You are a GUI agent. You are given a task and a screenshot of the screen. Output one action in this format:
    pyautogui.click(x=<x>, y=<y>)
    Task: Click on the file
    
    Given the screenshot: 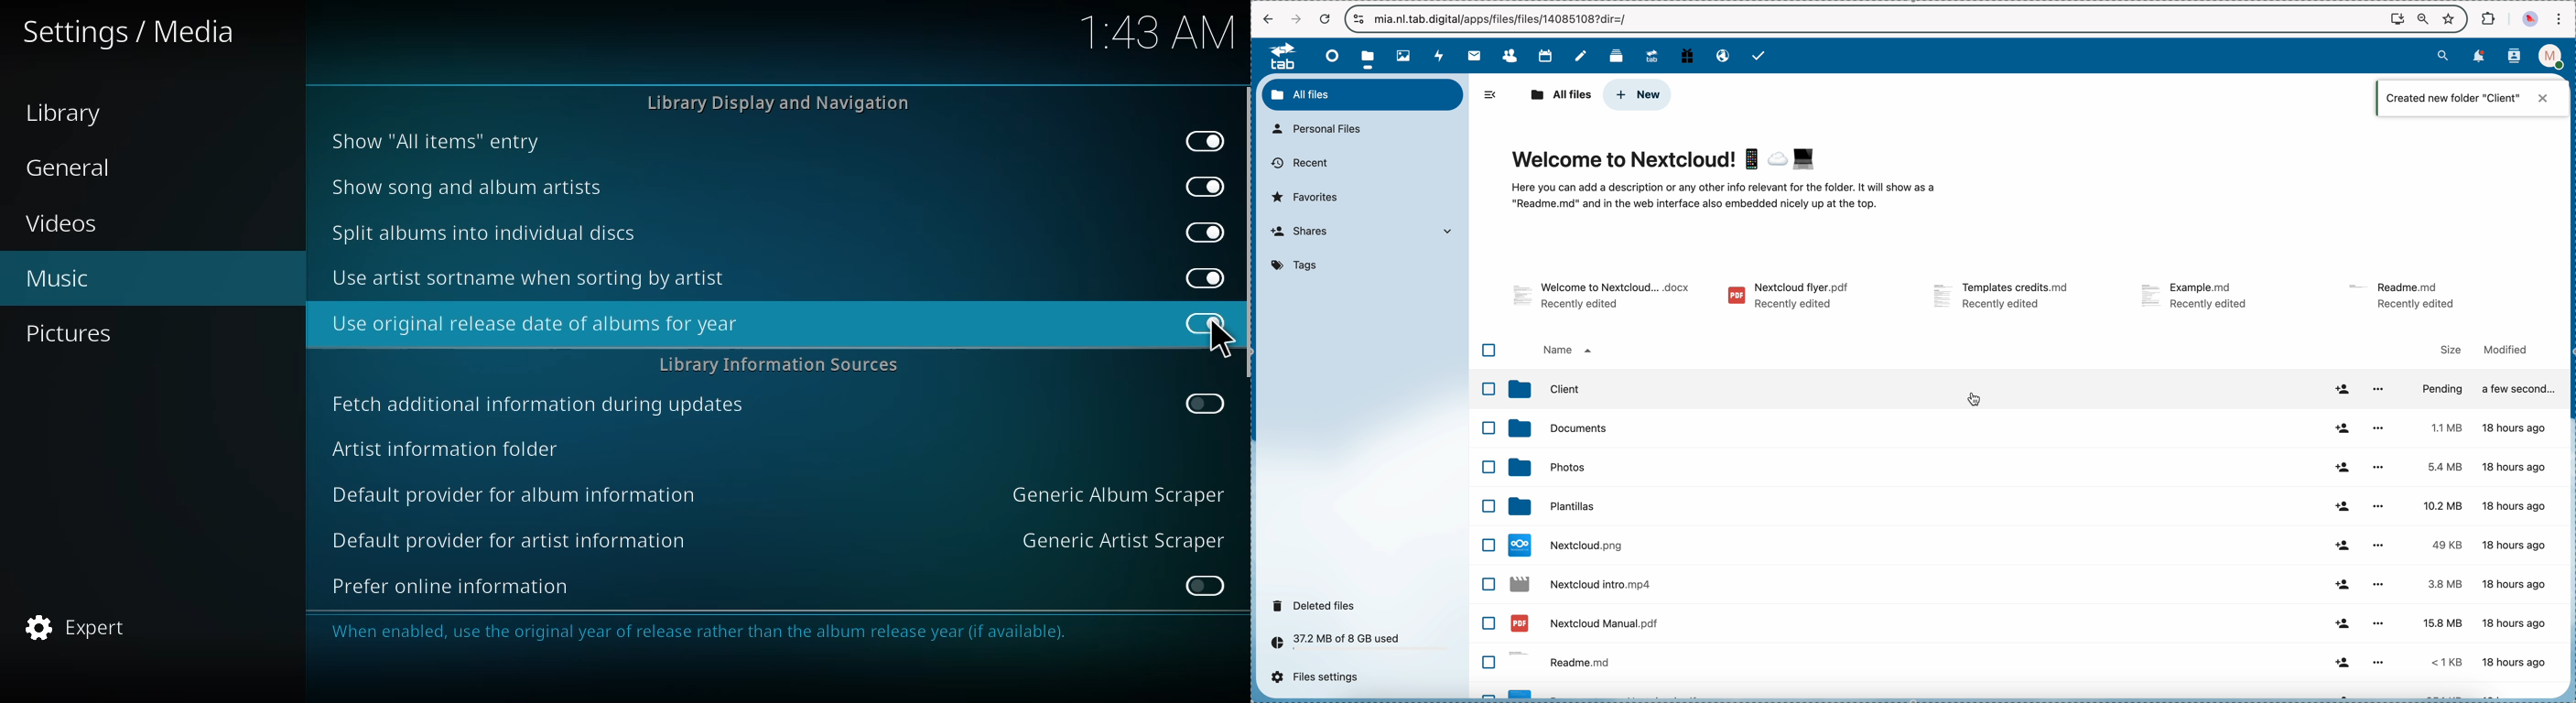 What is the action you would take?
    pyautogui.click(x=2008, y=296)
    